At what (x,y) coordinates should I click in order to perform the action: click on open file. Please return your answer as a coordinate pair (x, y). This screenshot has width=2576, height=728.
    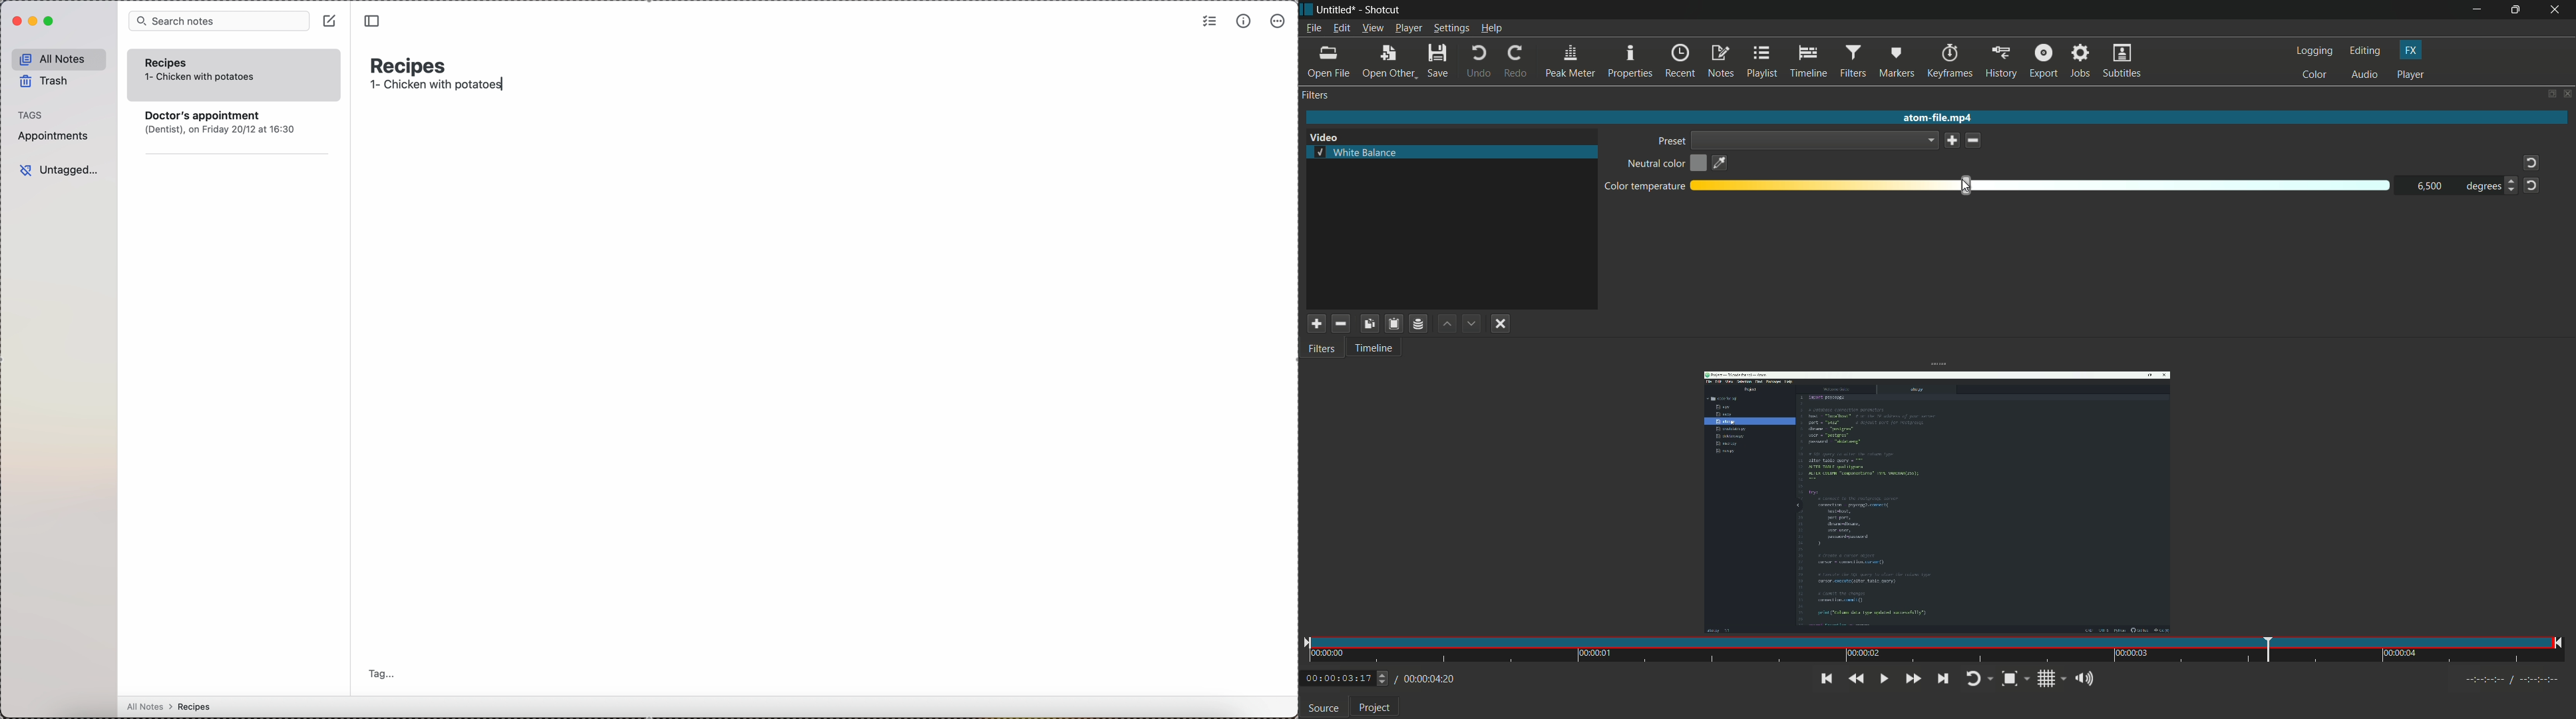
    Looking at the image, I should click on (1330, 61).